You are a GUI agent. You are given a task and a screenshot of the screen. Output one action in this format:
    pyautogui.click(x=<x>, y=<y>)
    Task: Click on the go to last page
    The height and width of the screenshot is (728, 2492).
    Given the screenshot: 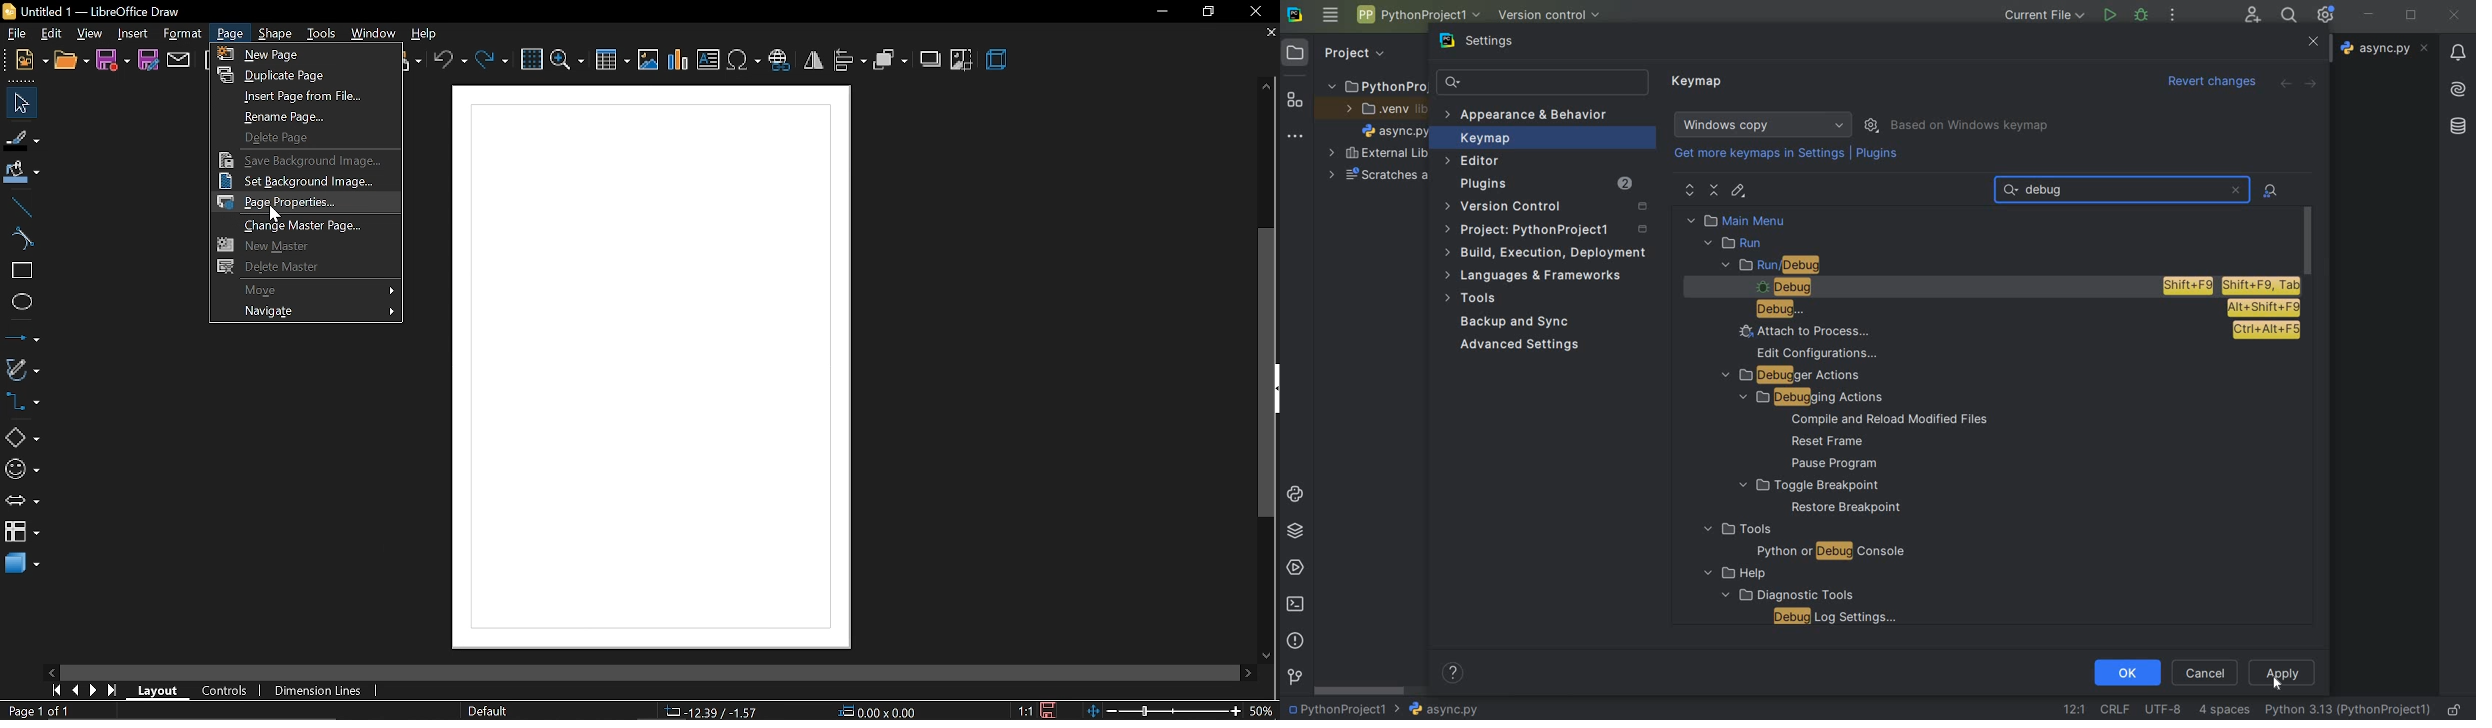 What is the action you would take?
    pyautogui.click(x=114, y=691)
    